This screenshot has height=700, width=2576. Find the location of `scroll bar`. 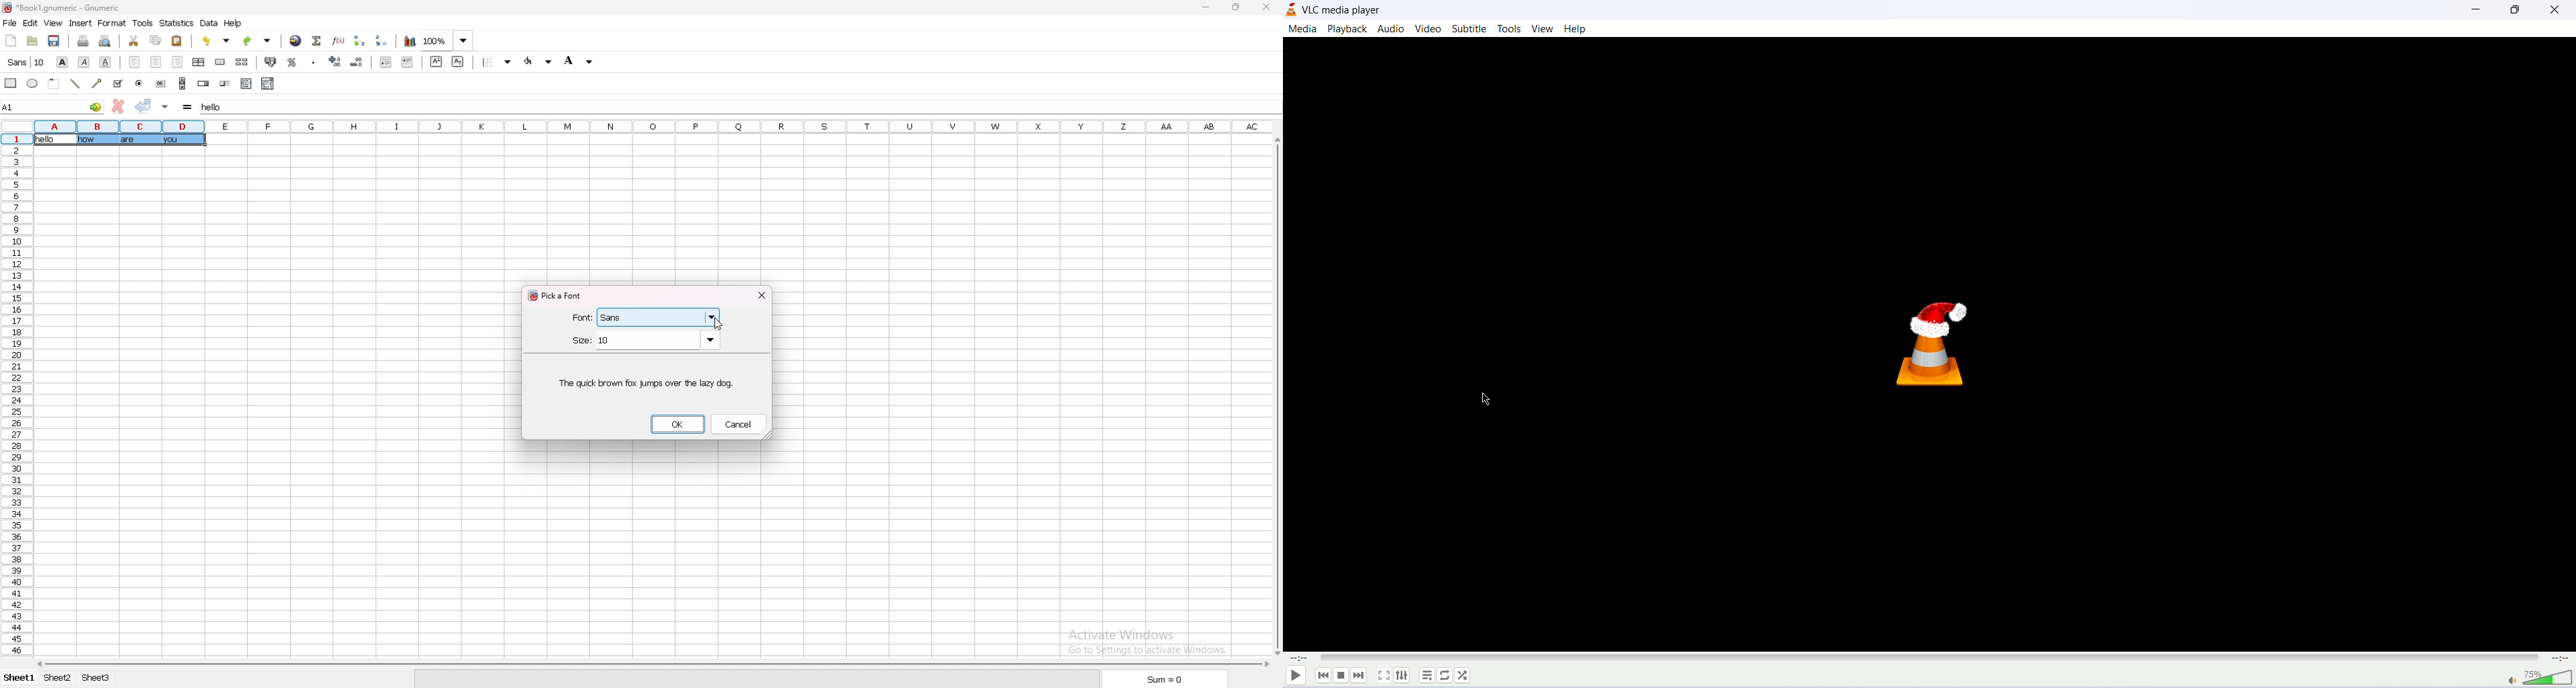

scroll bar is located at coordinates (651, 664).